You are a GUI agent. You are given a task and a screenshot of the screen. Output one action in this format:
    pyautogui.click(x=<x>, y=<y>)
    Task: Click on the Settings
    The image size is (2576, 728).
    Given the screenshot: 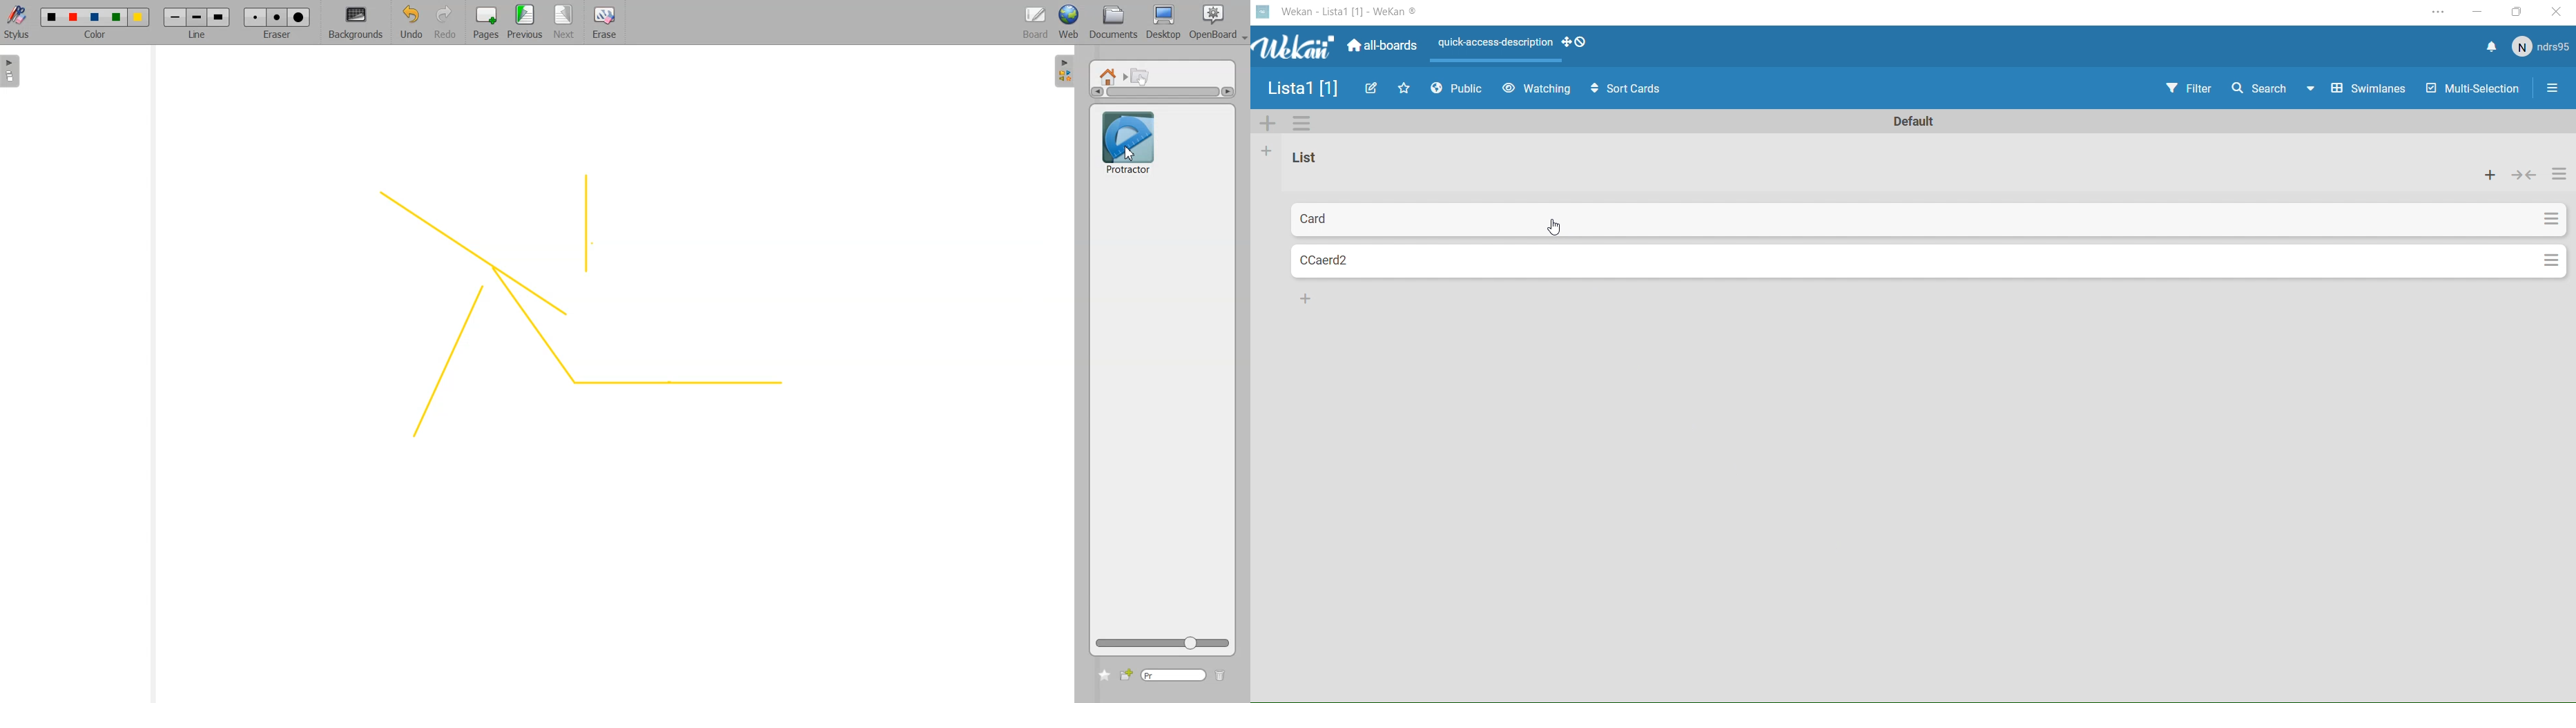 What is the action you would take?
    pyautogui.click(x=2552, y=260)
    